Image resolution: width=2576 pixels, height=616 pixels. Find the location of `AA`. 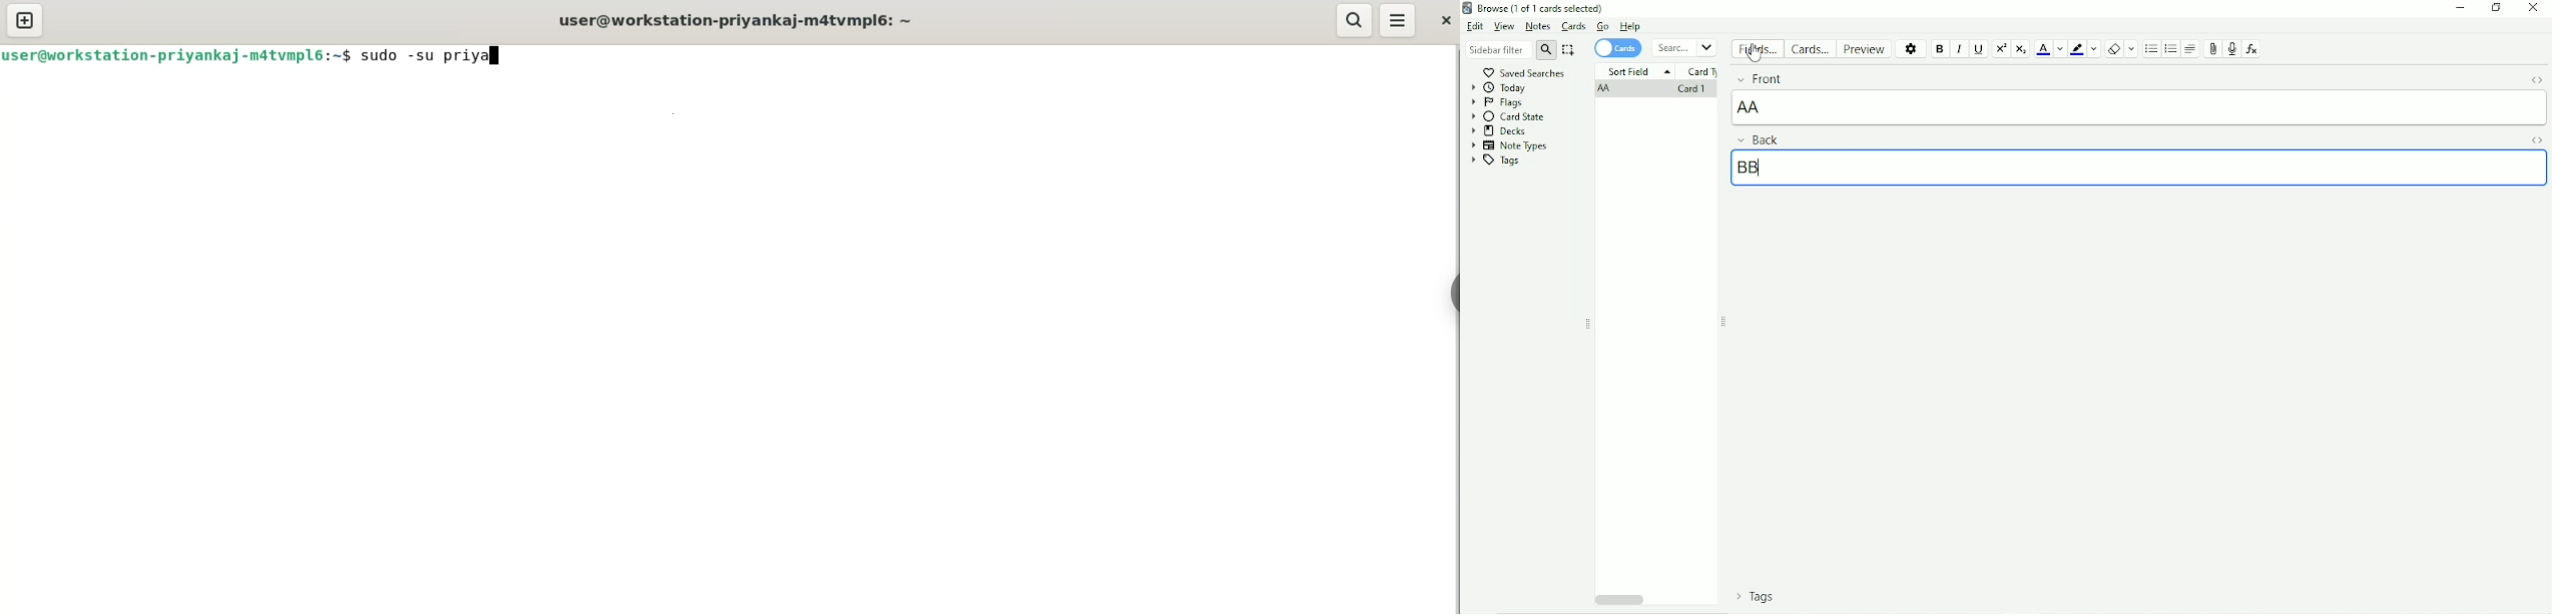

AA is located at coordinates (1606, 90).